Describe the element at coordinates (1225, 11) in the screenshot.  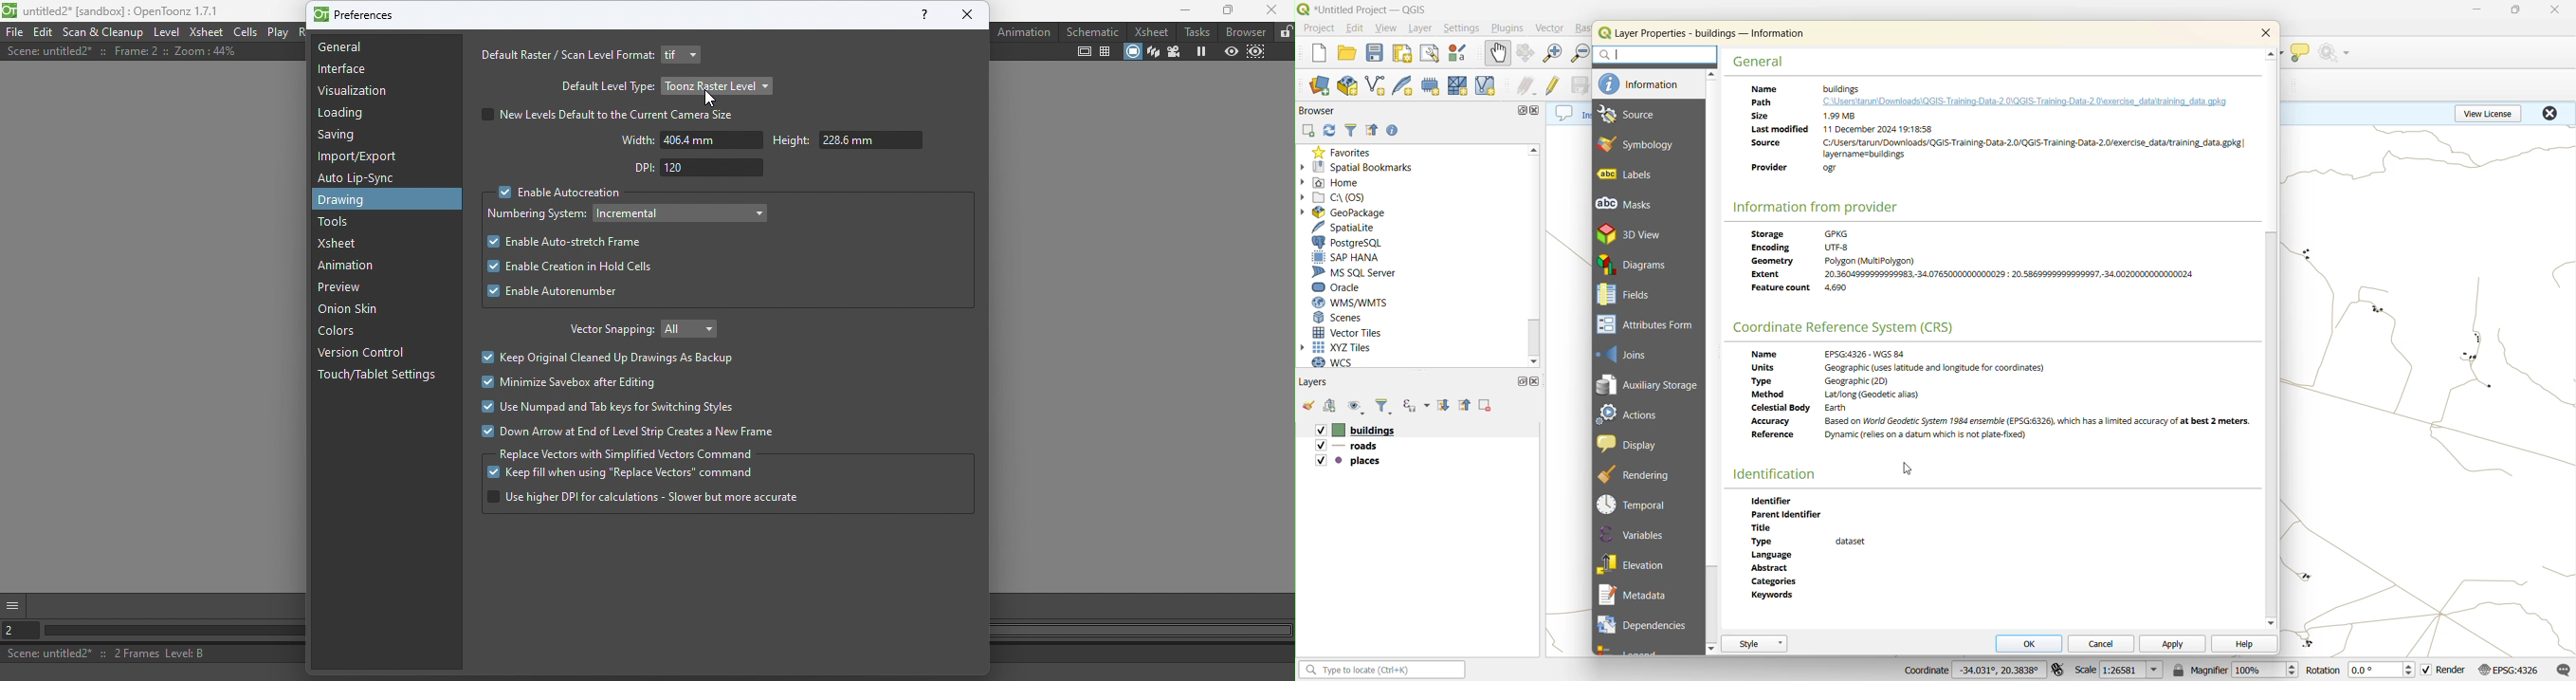
I see `Maximize` at that location.